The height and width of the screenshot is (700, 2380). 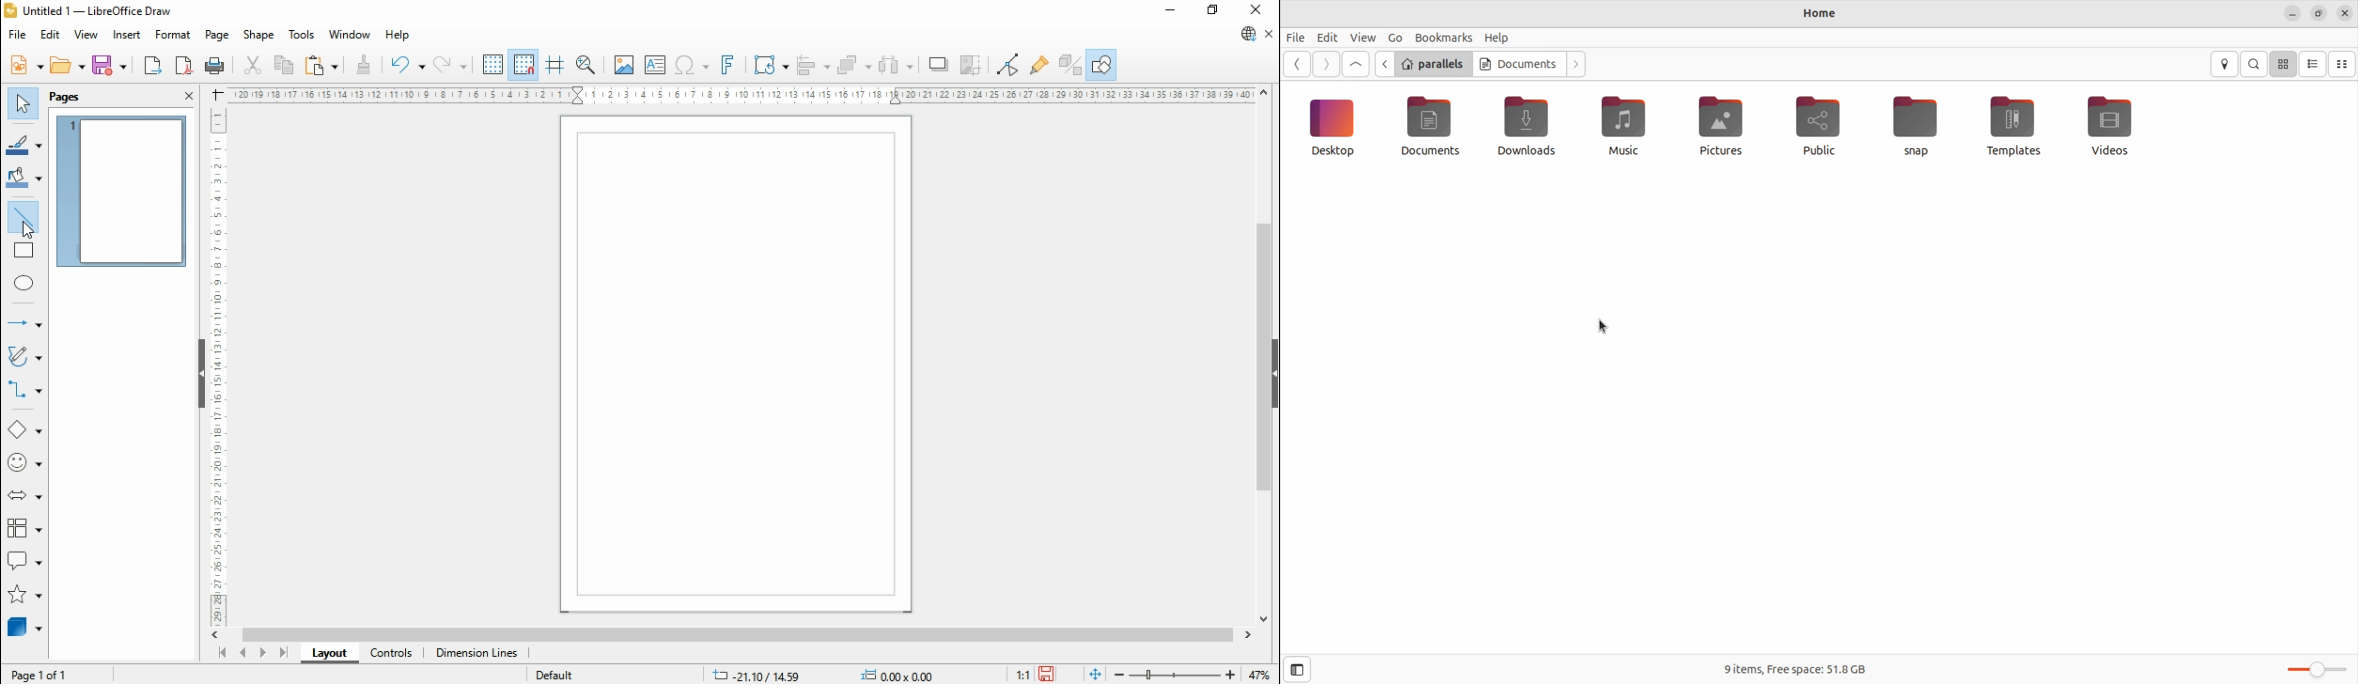 I want to click on music, so click(x=1634, y=127).